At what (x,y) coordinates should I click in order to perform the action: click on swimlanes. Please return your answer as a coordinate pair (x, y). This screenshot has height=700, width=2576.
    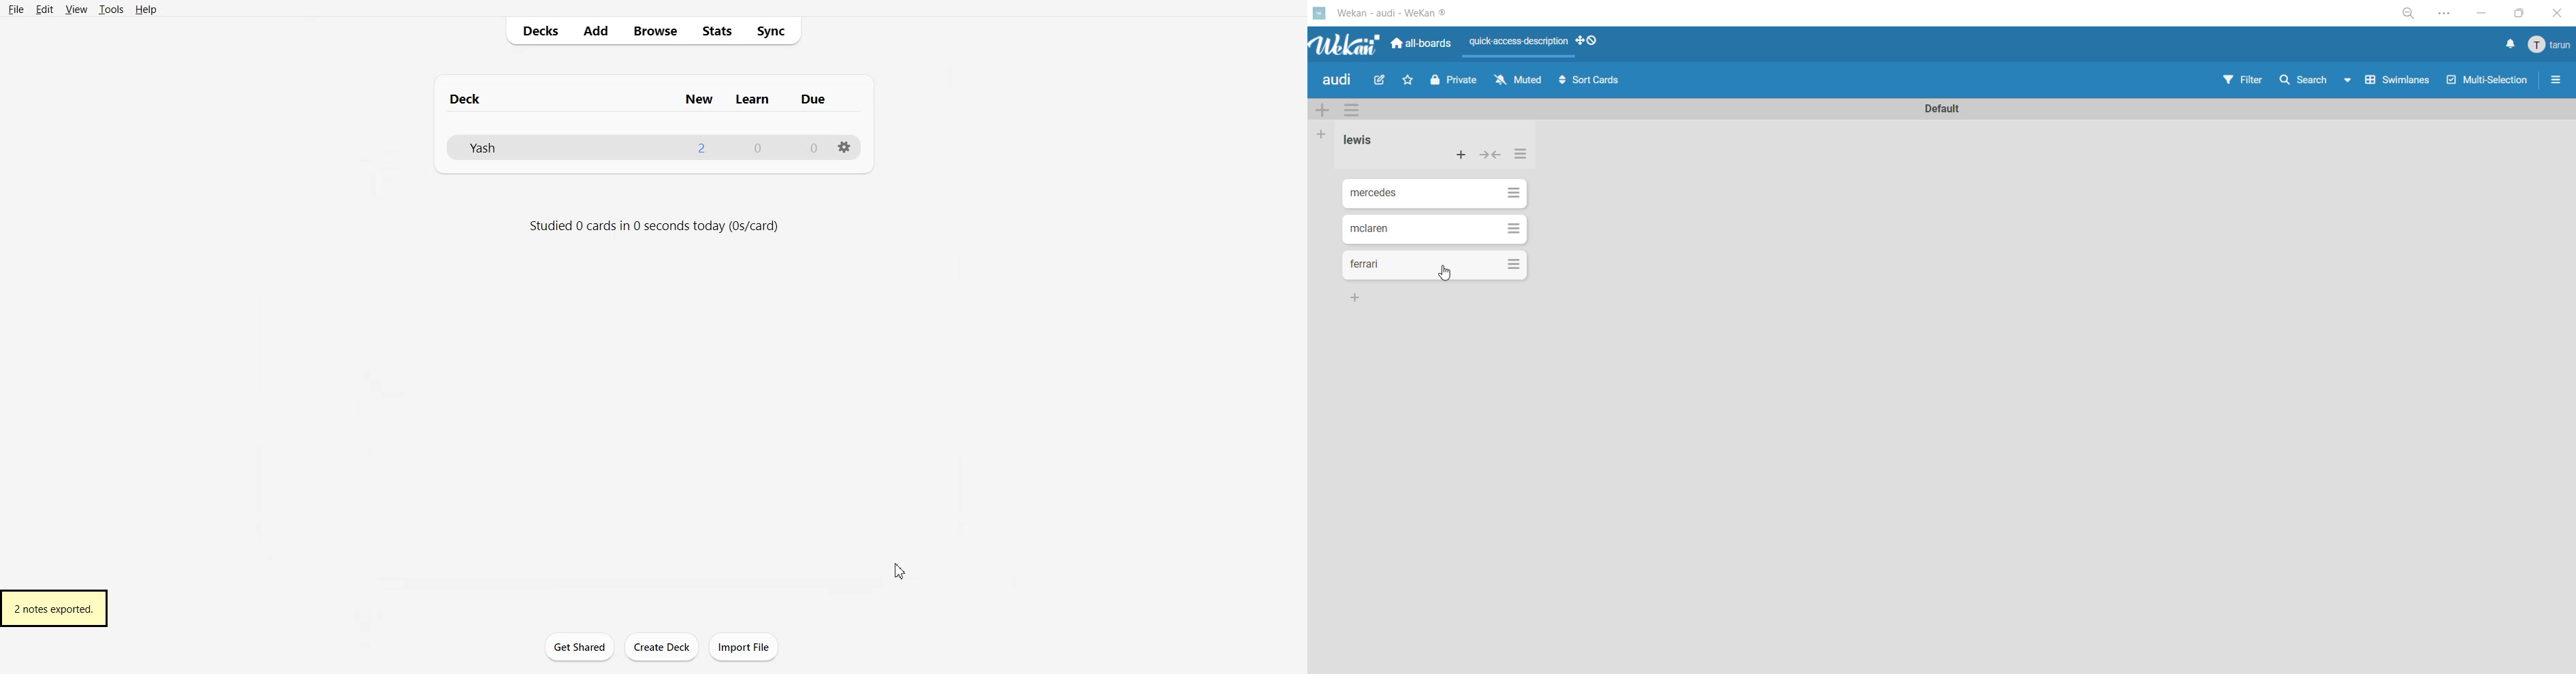
    Looking at the image, I should click on (2395, 85).